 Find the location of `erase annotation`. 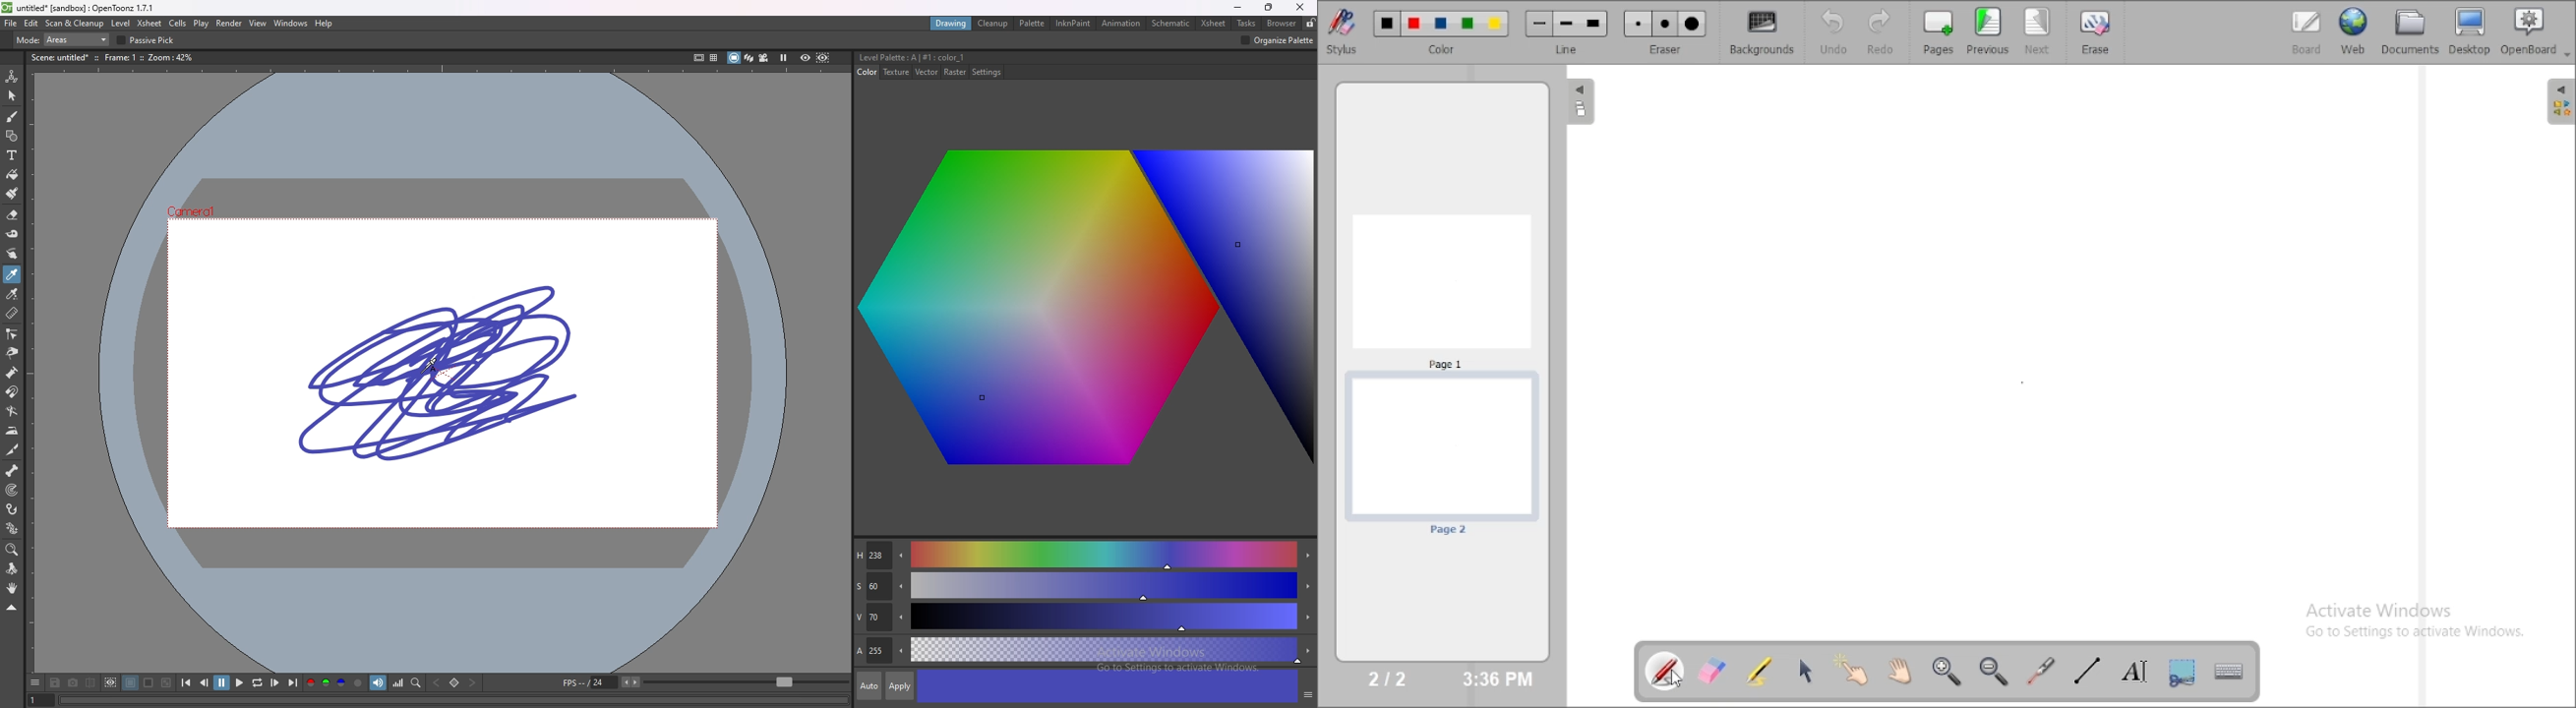

erase annotation is located at coordinates (1713, 671).